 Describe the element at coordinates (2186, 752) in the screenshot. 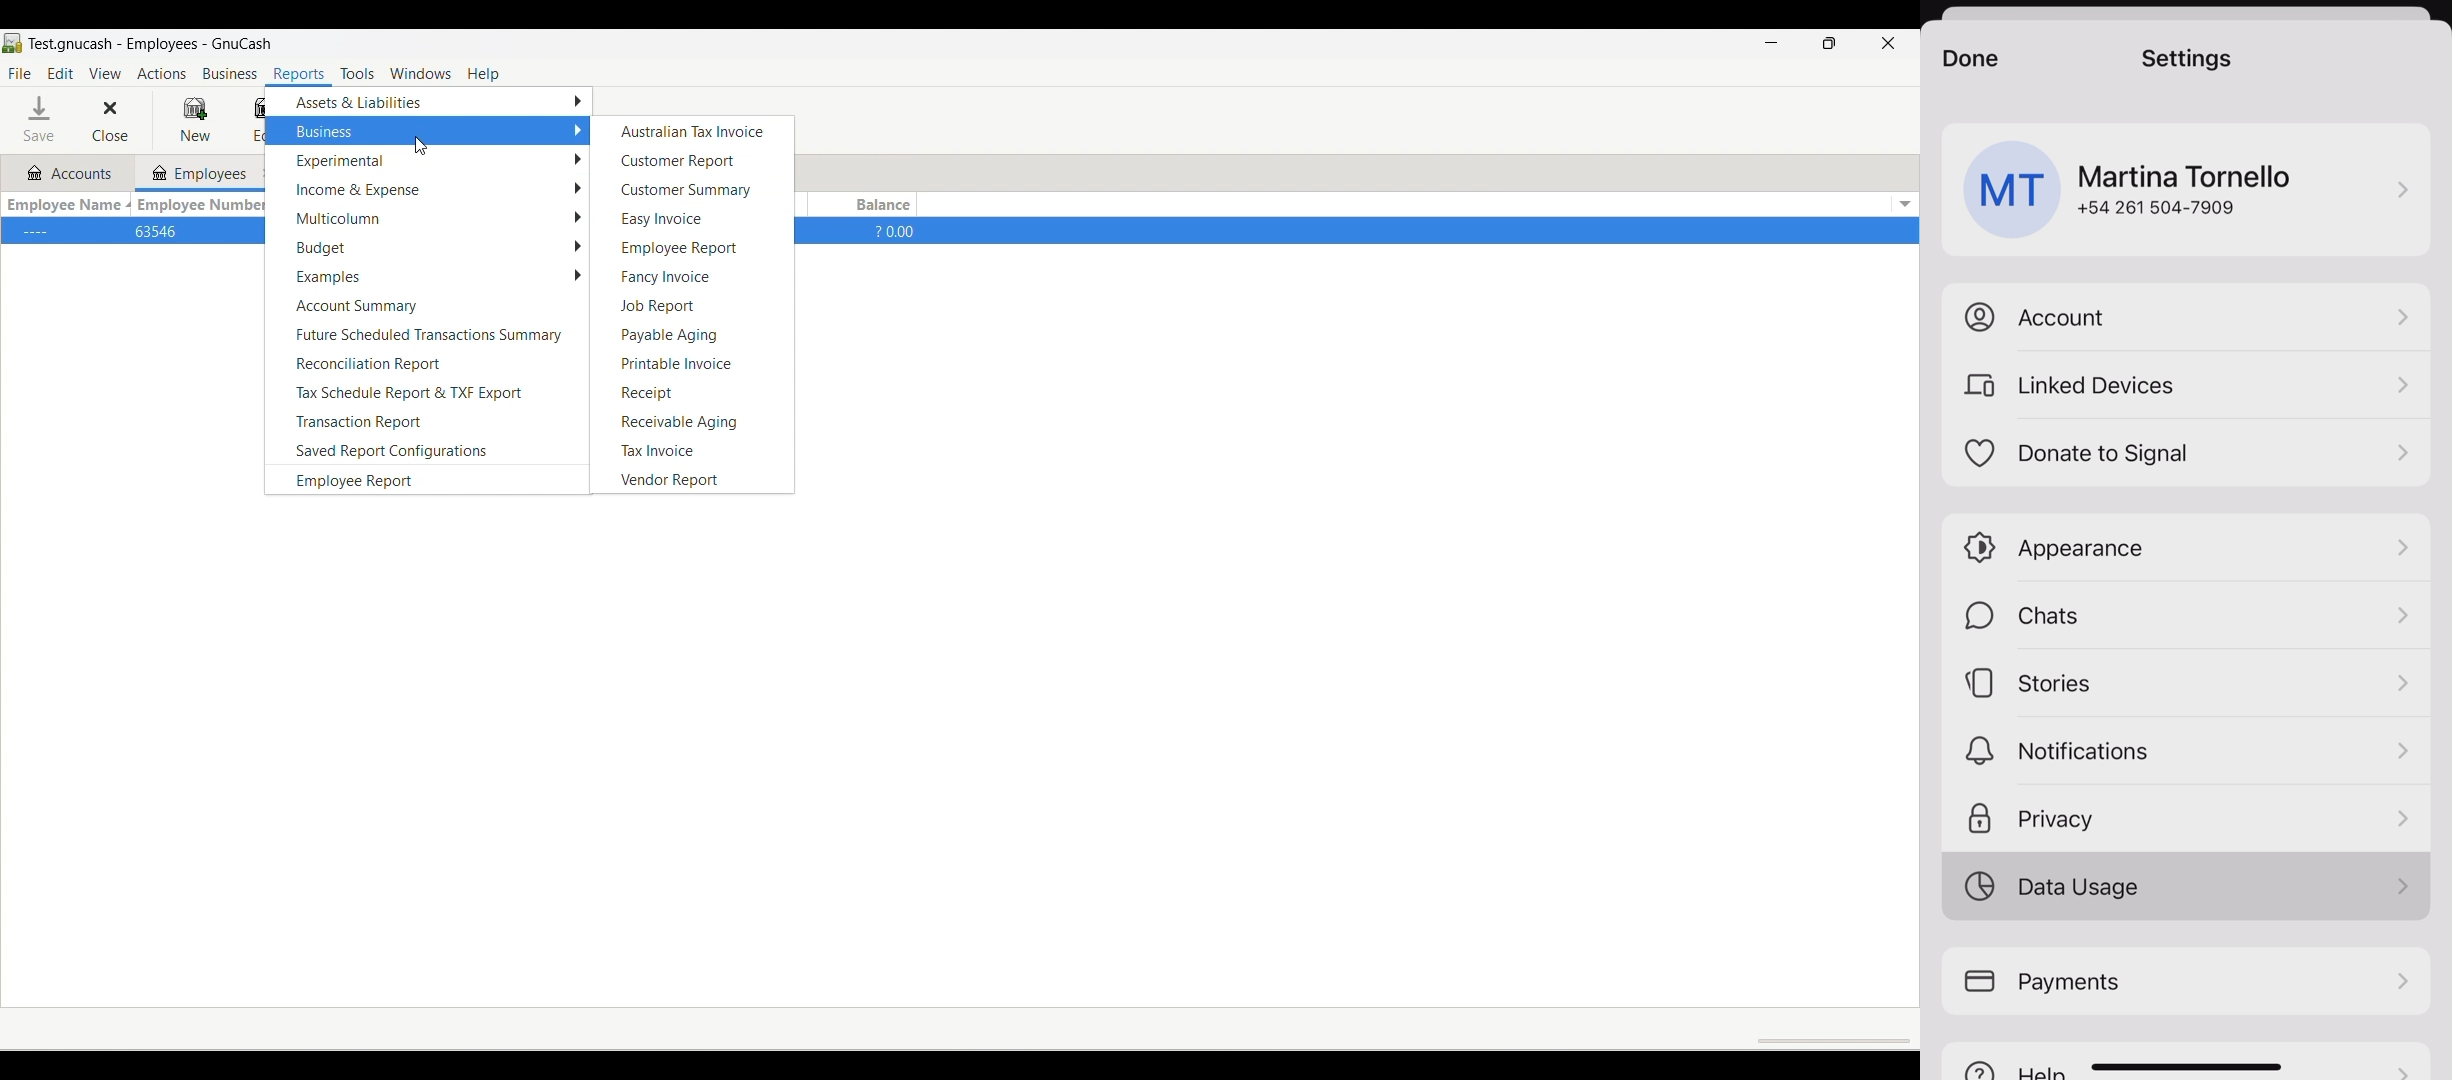

I see `notifications` at that location.